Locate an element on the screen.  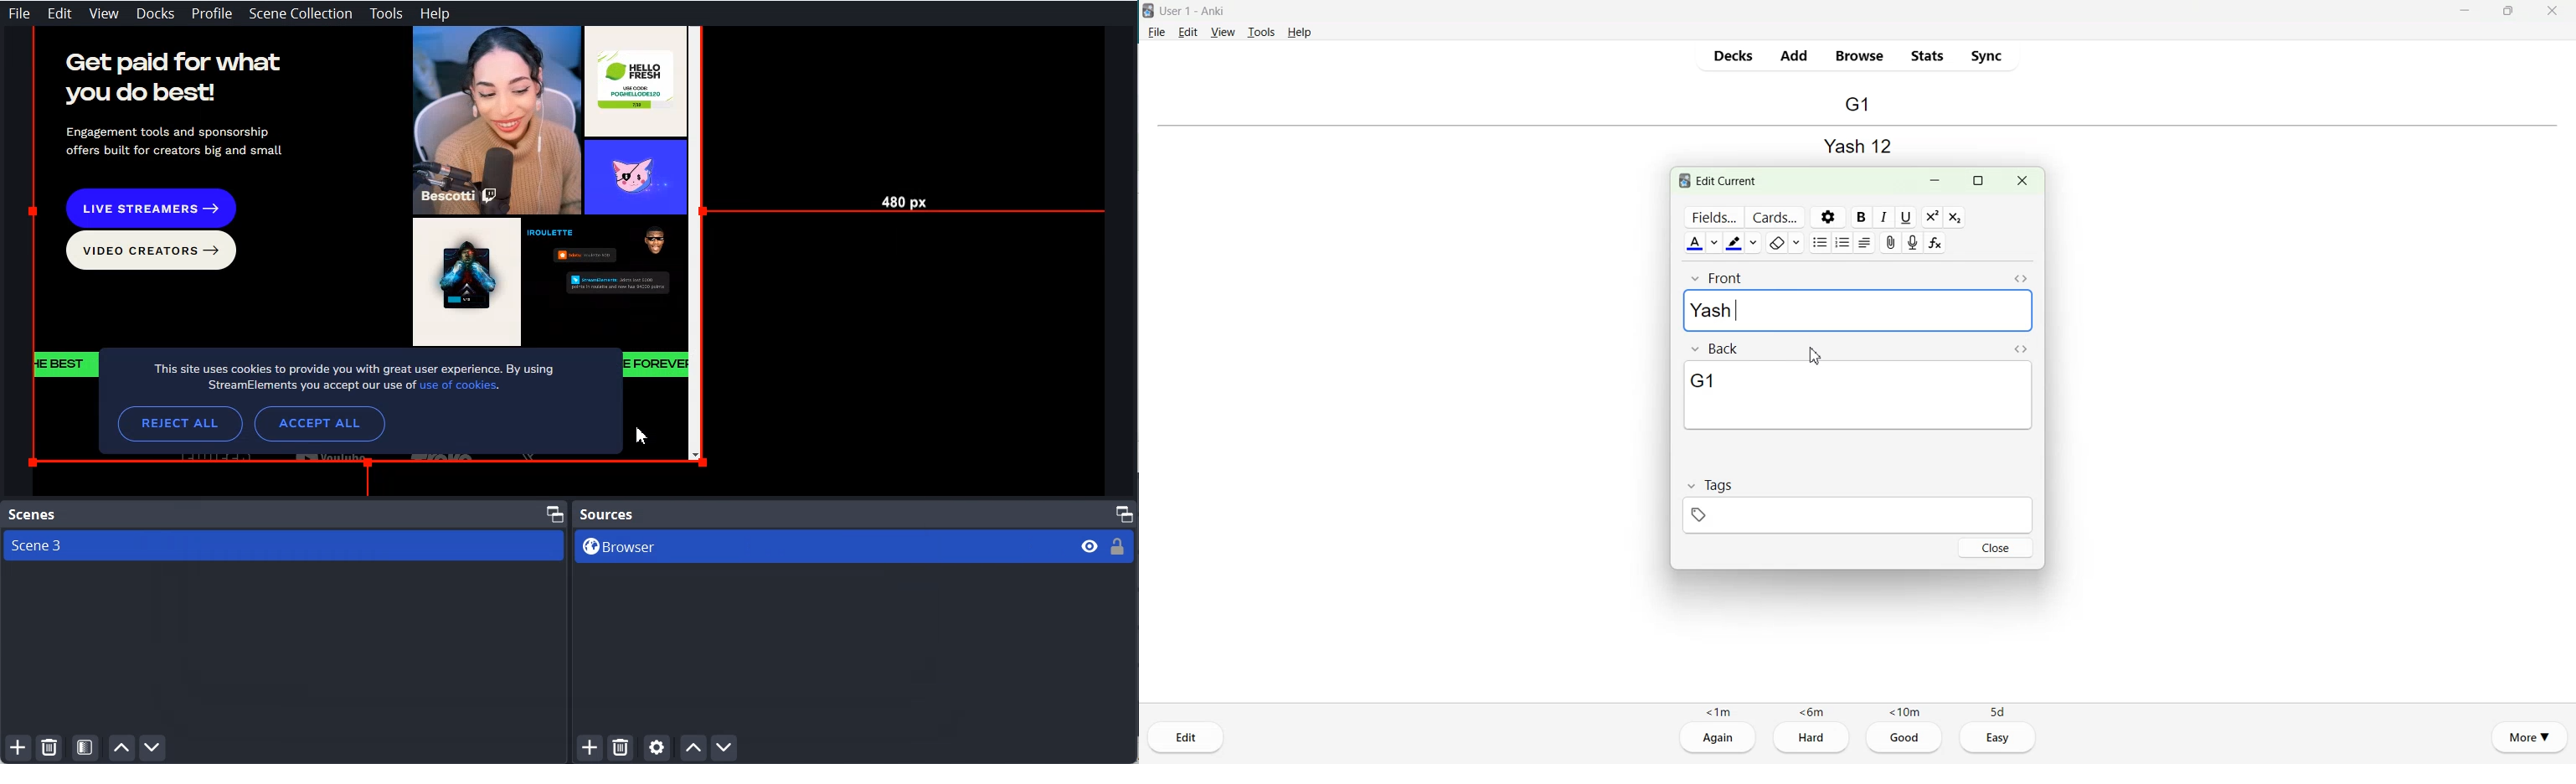
Record Audio is located at coordinates (1913, 243).